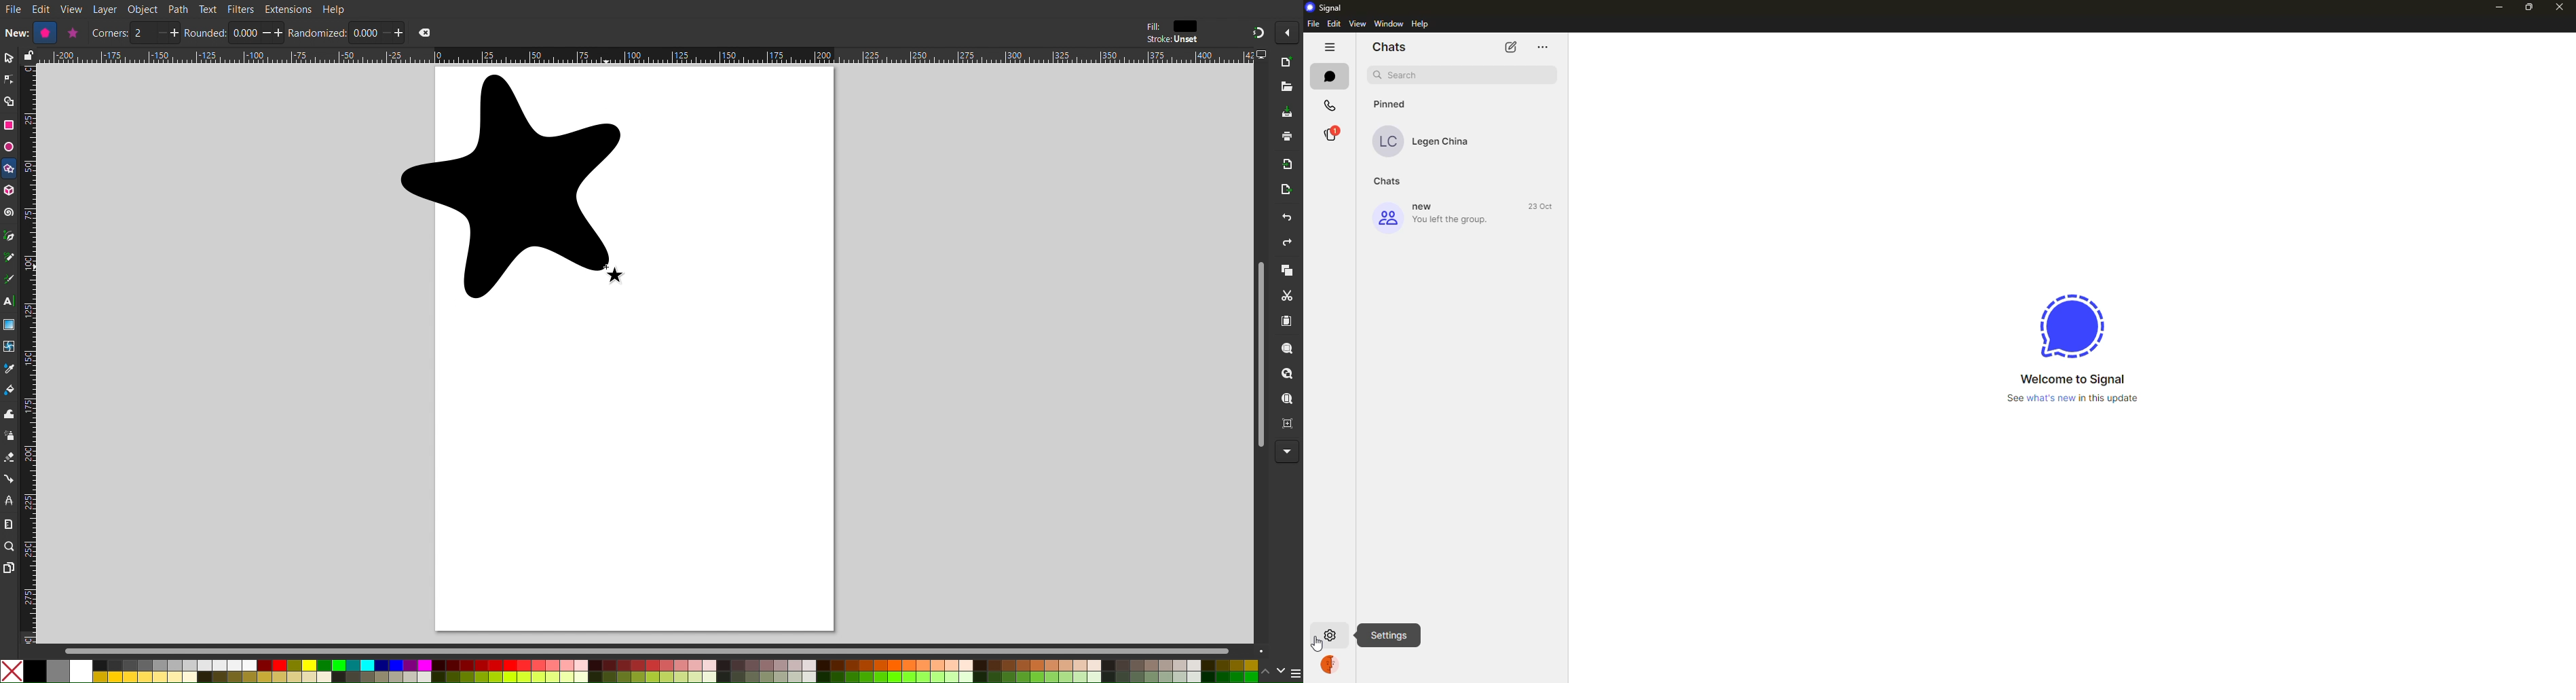 The height and width of the screenshot is (700, 2576). Describe the element at coordinates (1288, 350) in the screenshot. I see `Zoom Selection` at that location.